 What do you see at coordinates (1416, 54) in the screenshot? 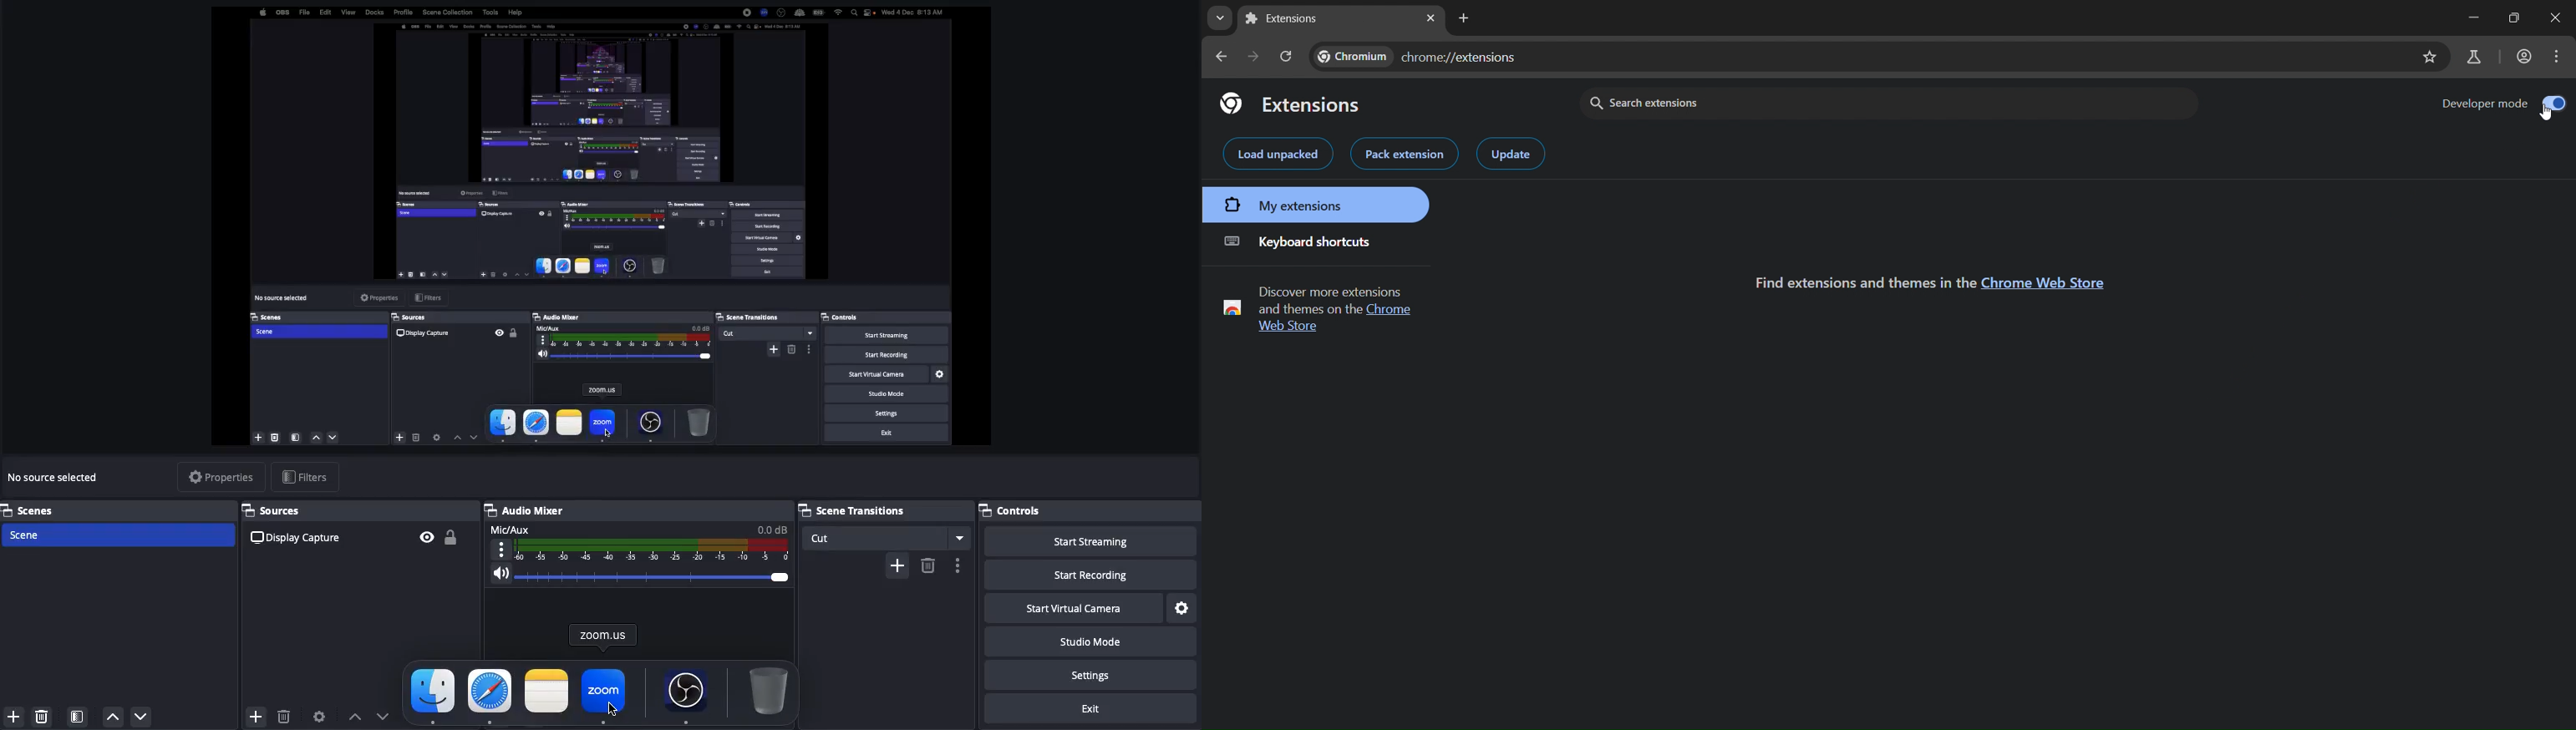
I see `web address` at bounding box center [1416, 54].